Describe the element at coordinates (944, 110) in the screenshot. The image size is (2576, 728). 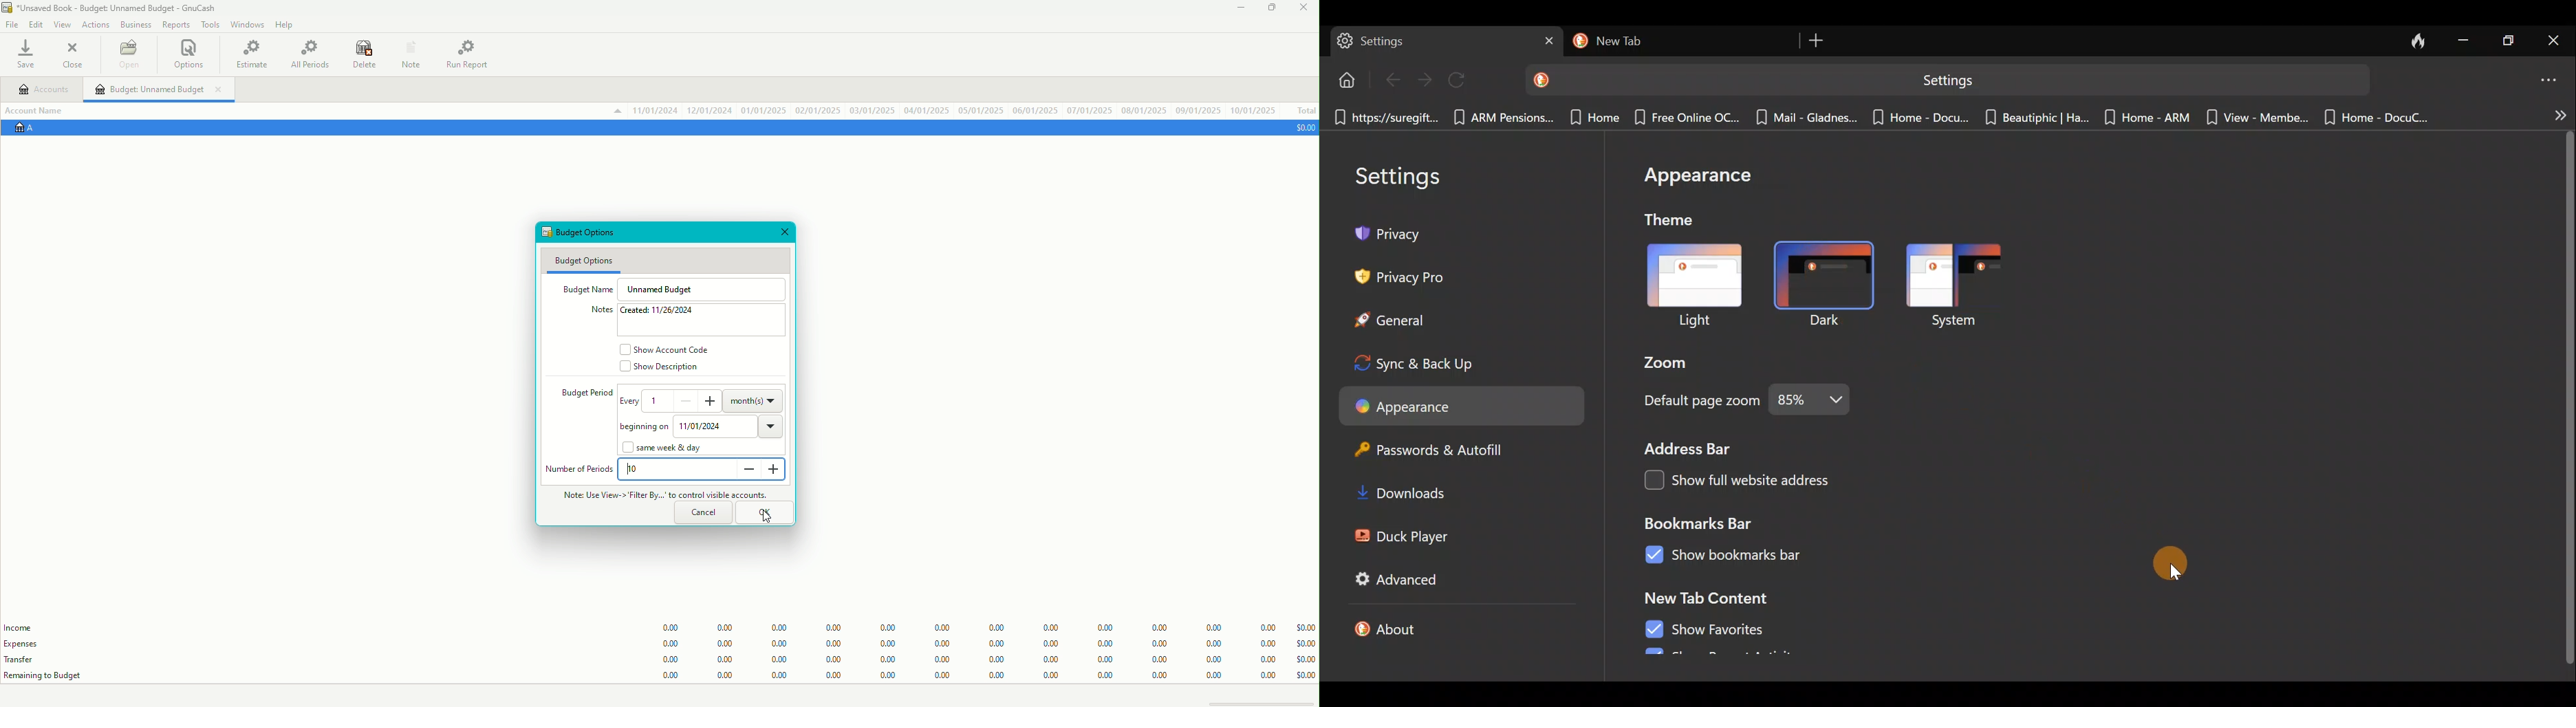
I see `Account Data` at that location.